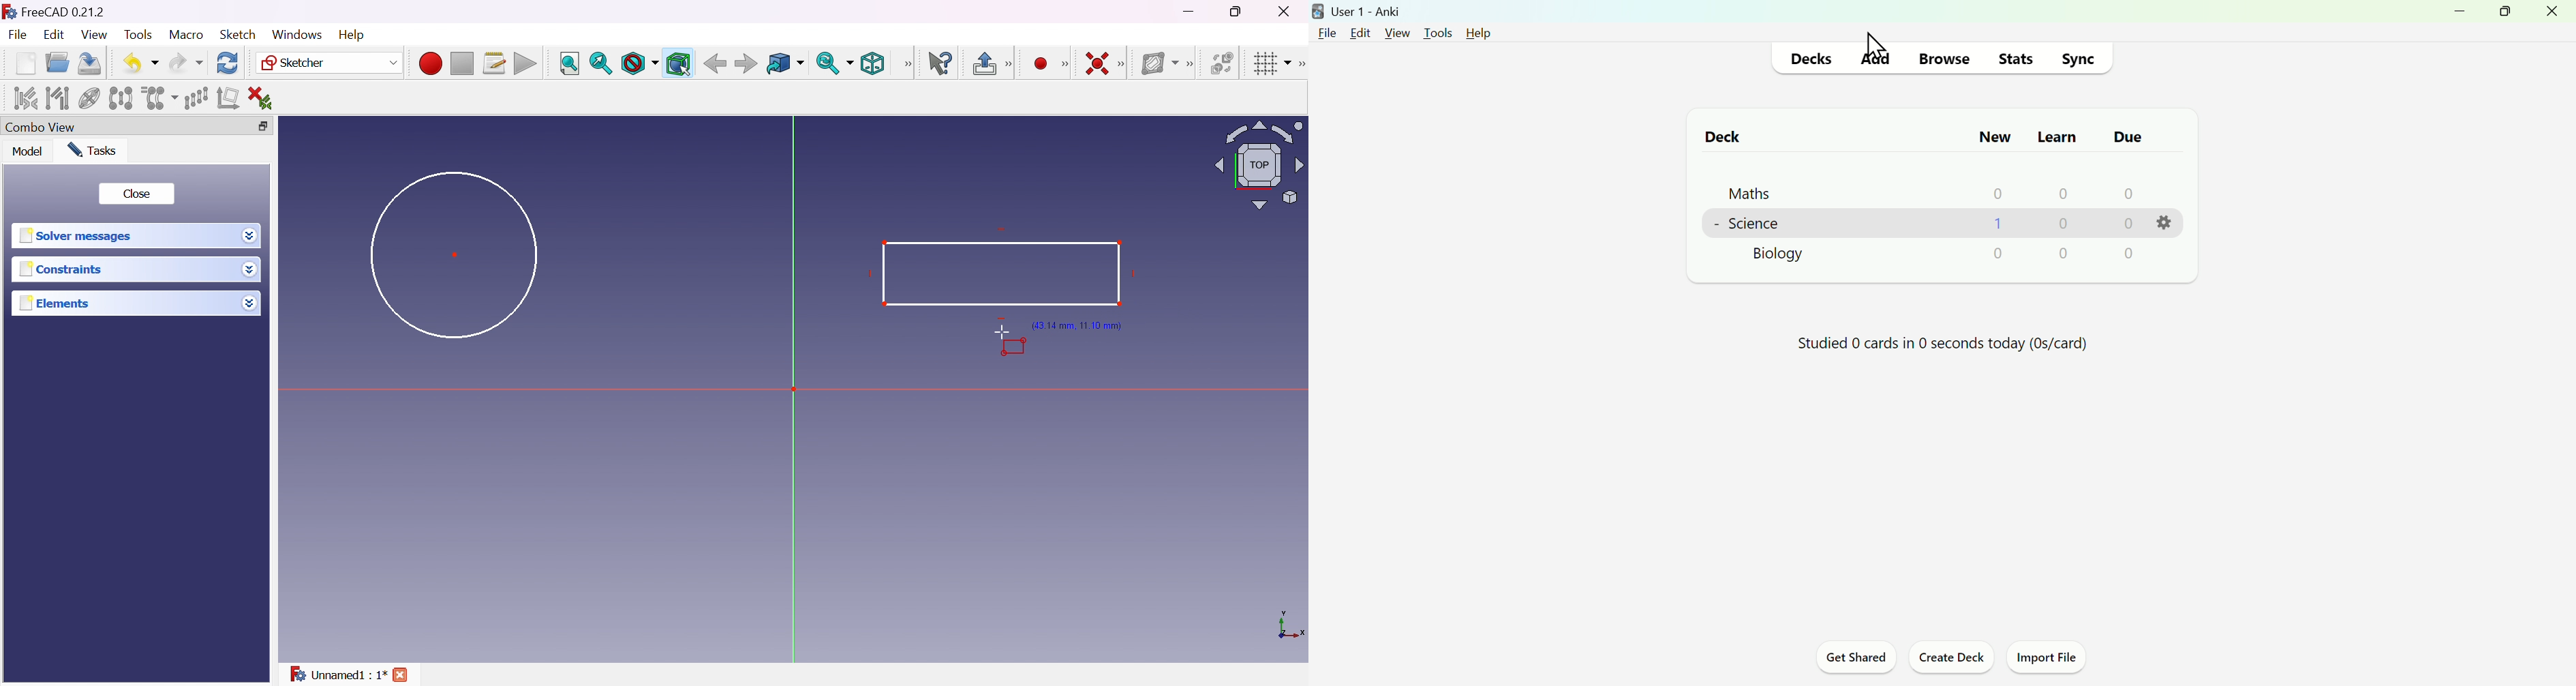  Describe the element at coordinates (1289, 626) in the screenshot. I see `x, y axis` at that location.